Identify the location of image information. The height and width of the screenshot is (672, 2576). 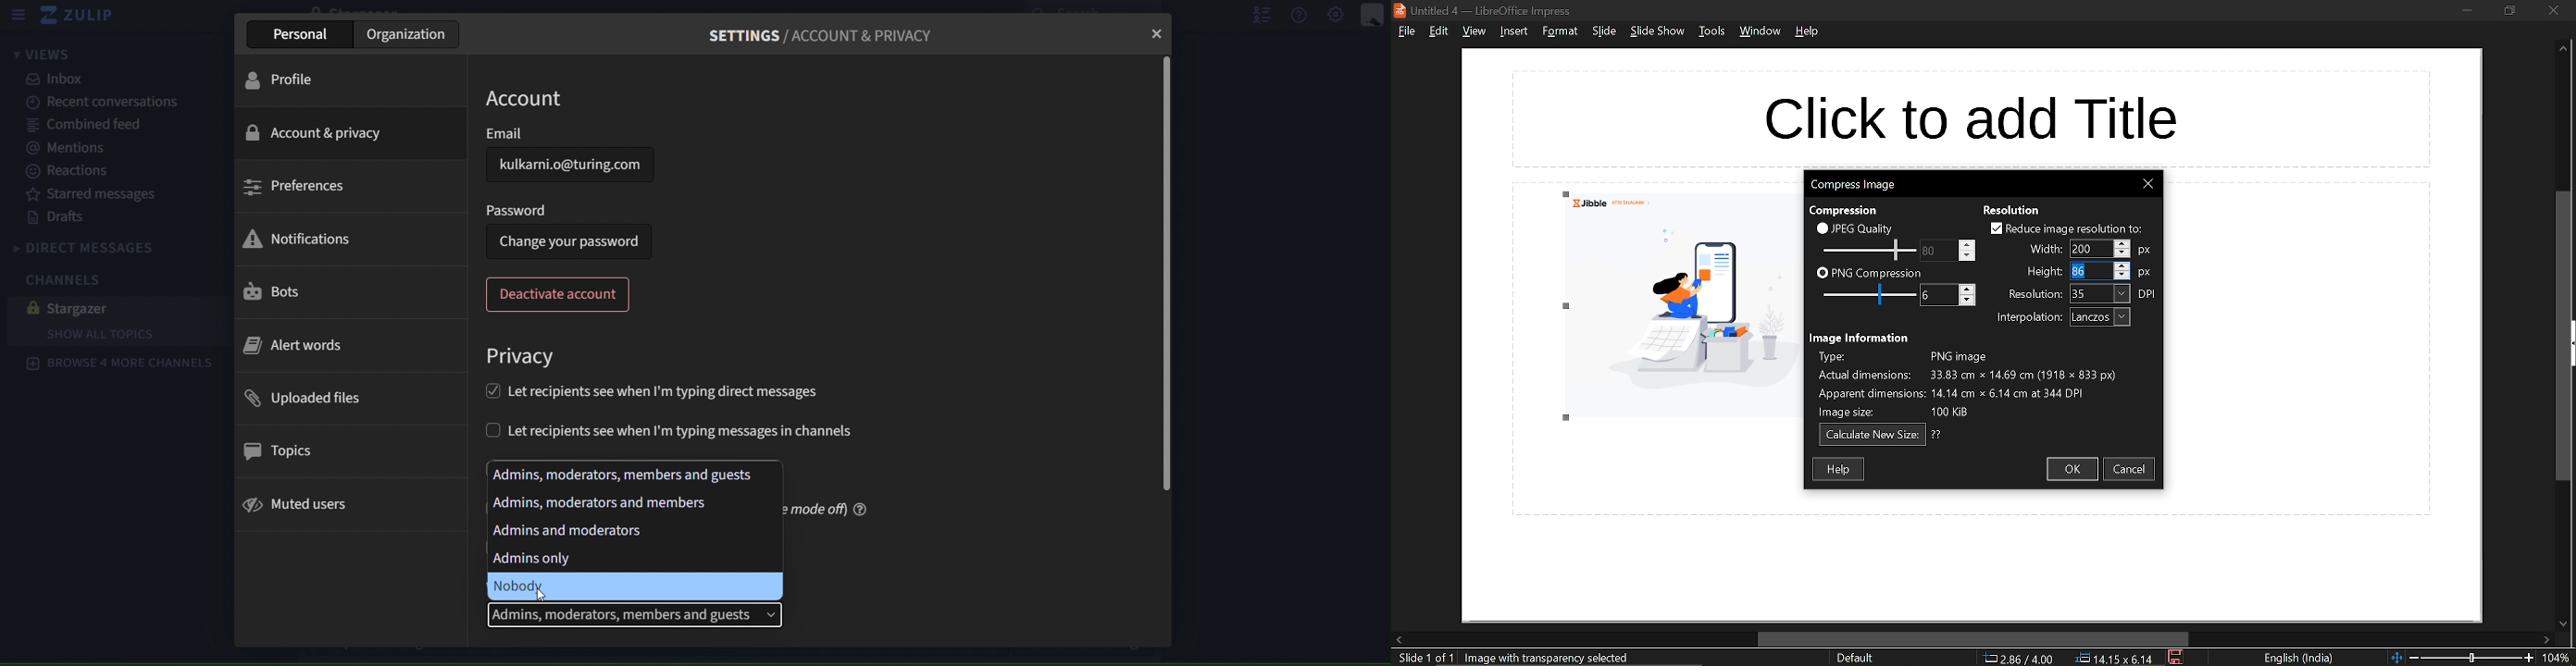
(1861, 338).